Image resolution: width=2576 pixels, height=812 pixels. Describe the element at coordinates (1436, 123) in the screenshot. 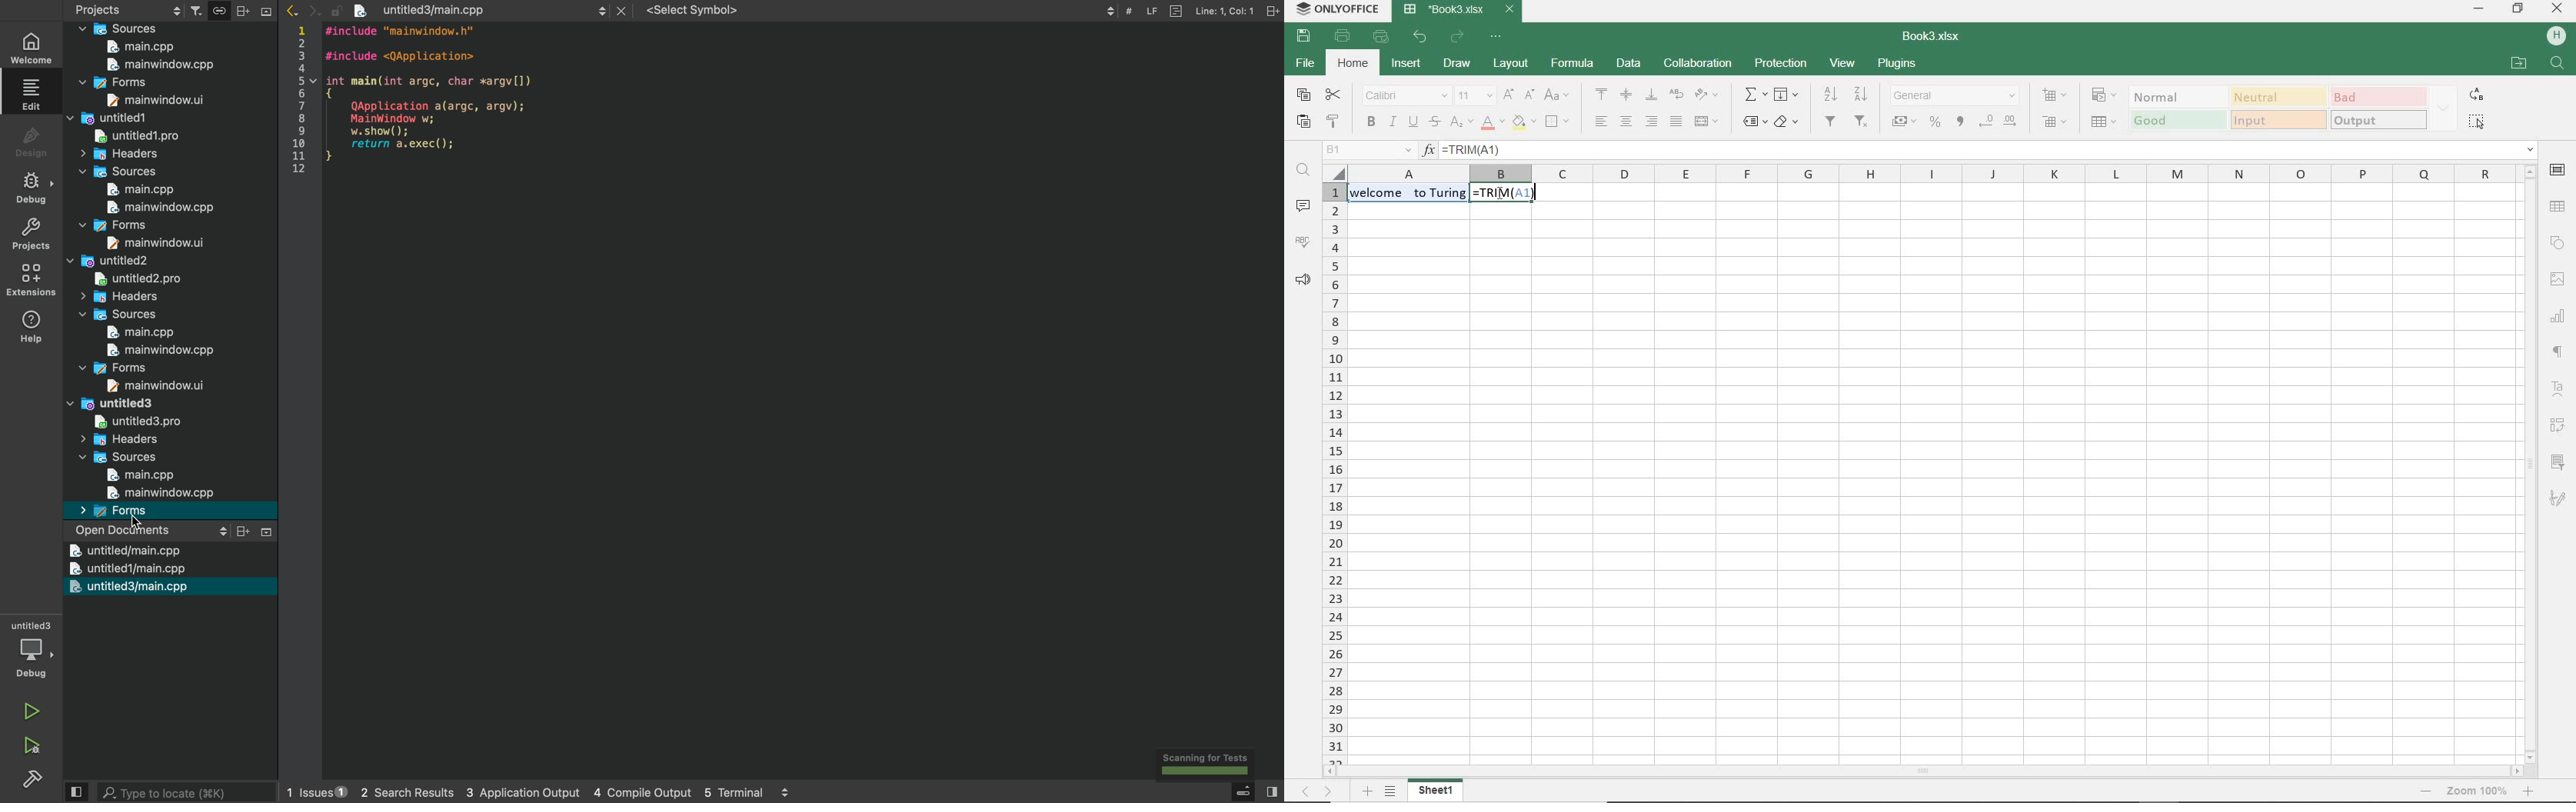

I see `strikethrough` at that location.